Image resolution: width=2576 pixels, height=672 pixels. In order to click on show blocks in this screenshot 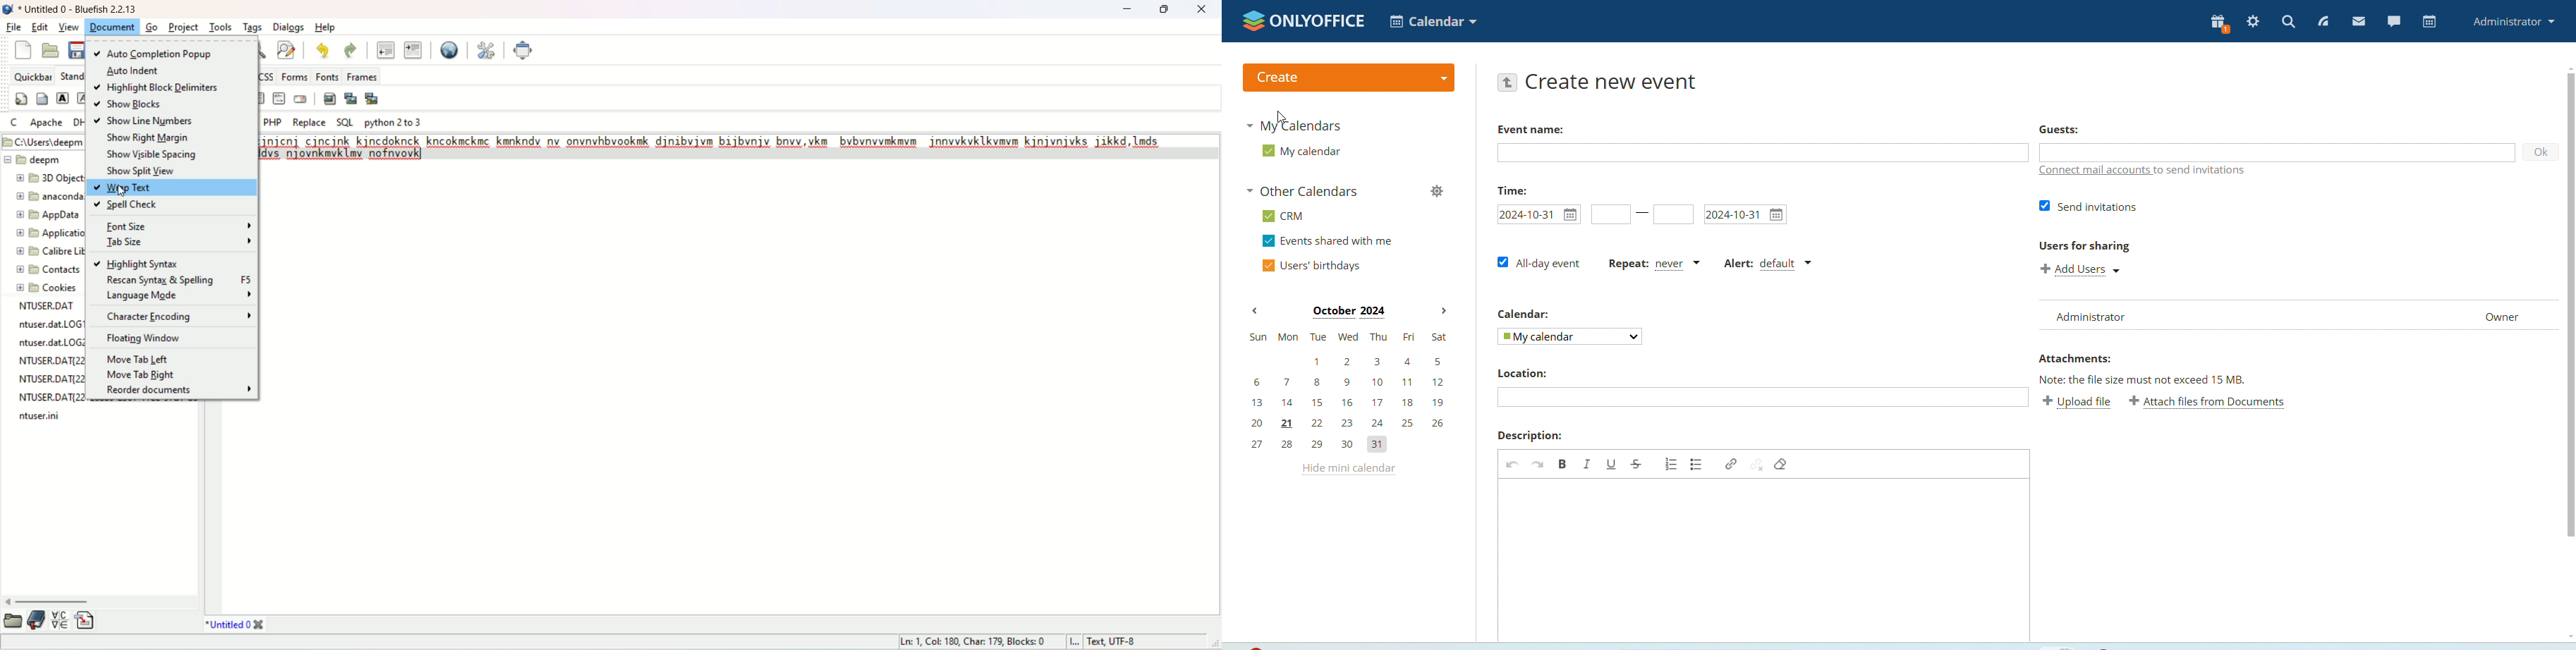, I will do `click(131, 106)`.